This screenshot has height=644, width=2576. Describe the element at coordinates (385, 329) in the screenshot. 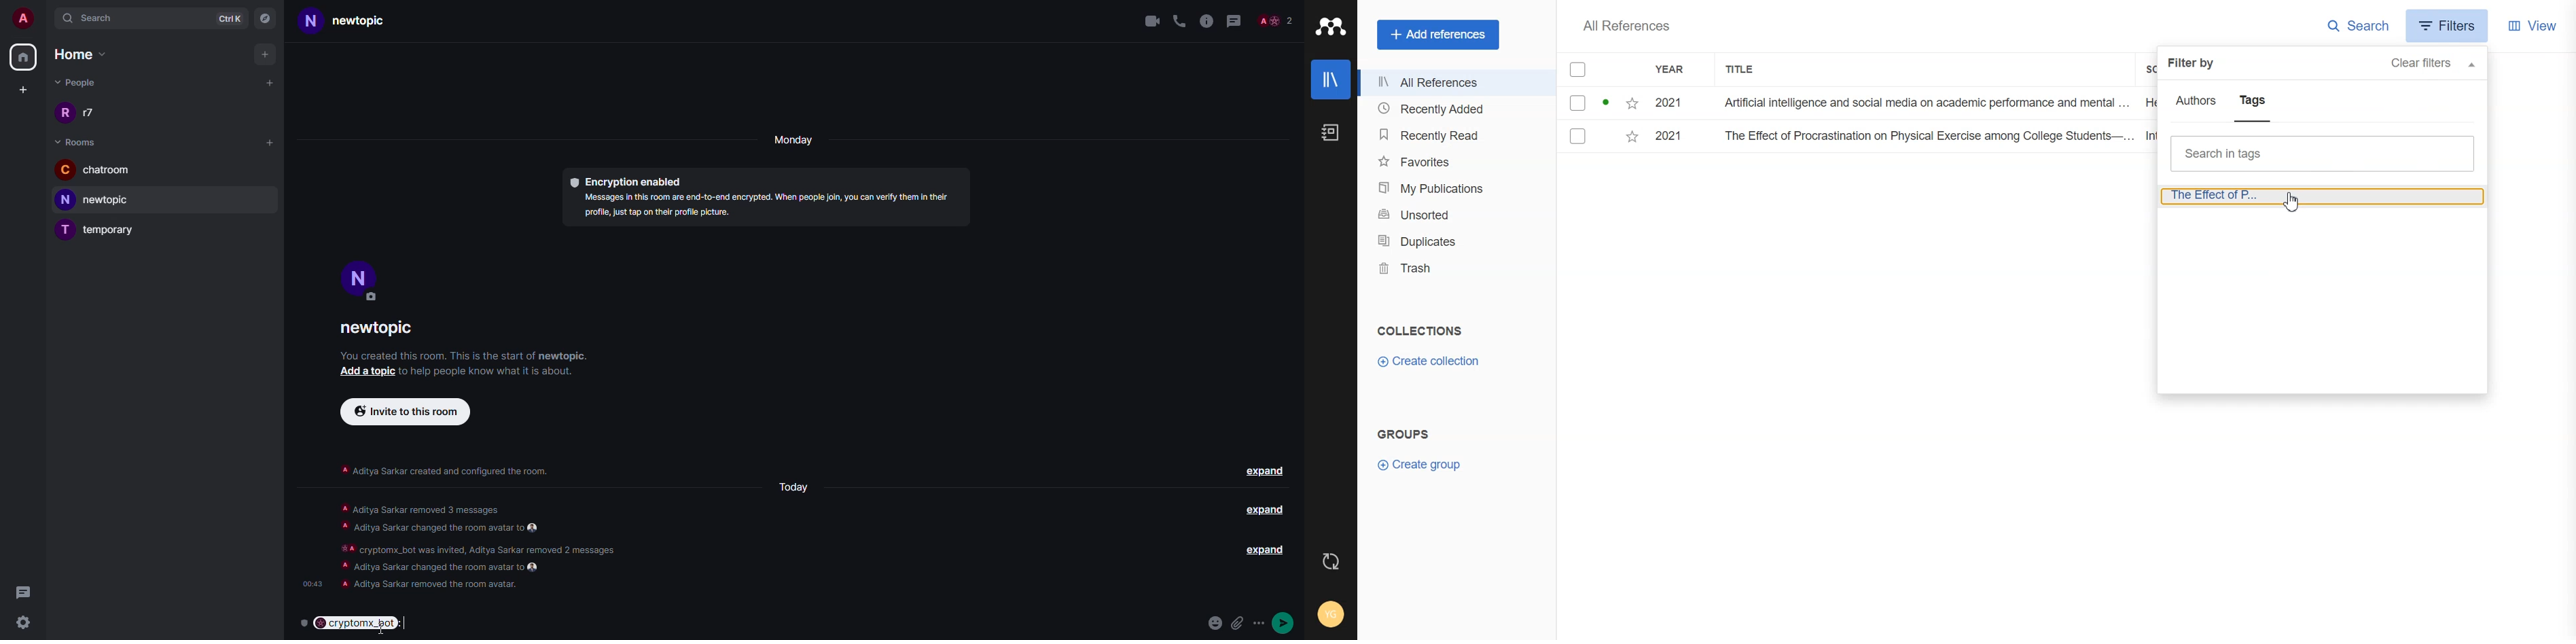

I see `newtopic` at that location.